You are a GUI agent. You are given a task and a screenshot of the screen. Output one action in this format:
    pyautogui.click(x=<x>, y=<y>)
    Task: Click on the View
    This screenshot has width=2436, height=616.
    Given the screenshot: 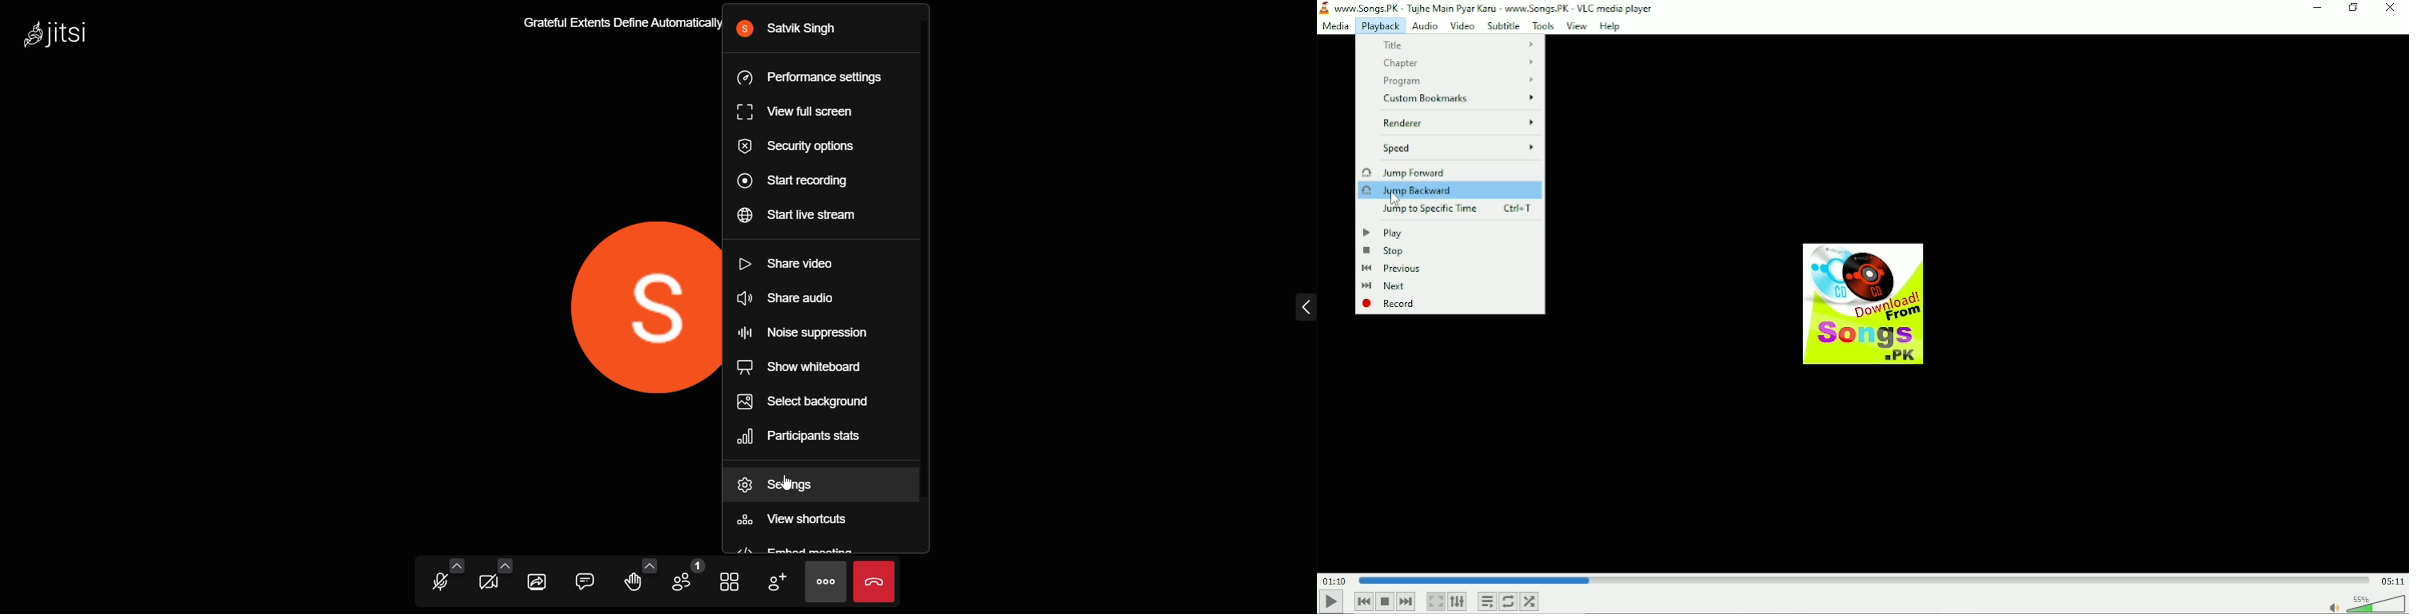 What is the action you would take?
    pyautogui.click(x=1576, y=26)
    